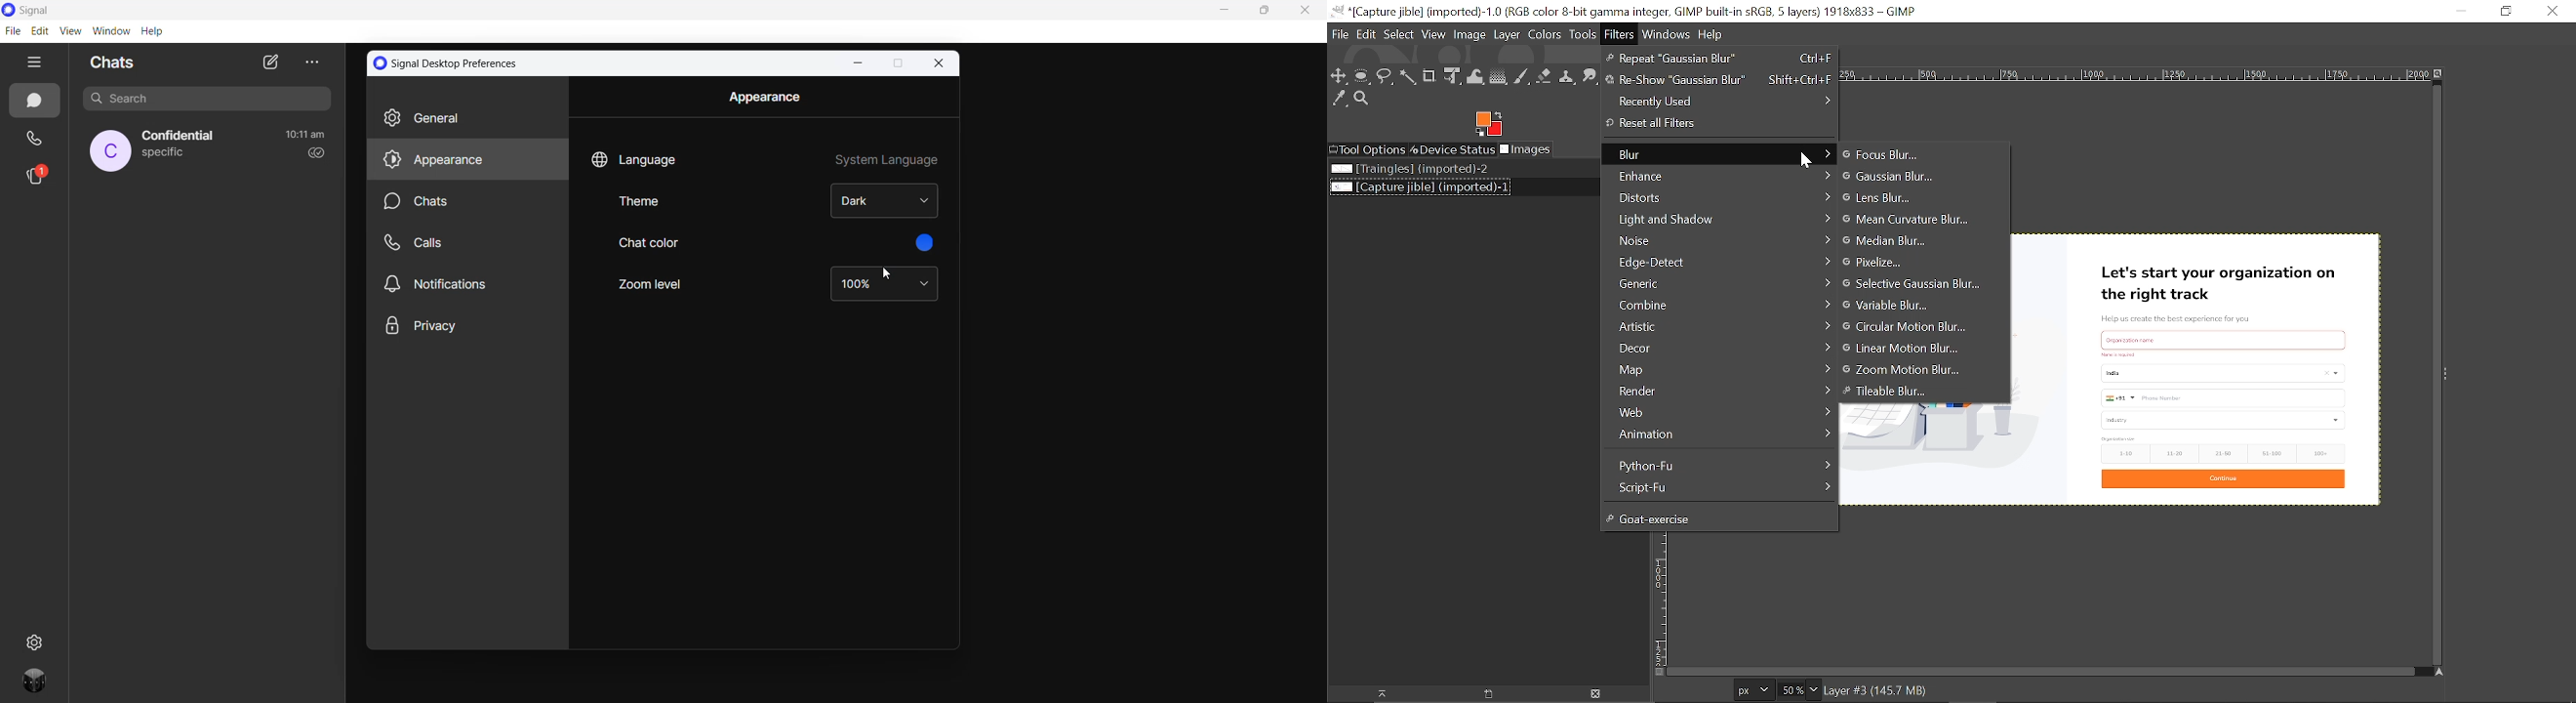  What do you see at coordinates (1527, 149) in the screenshot?
I see `Images` at bounding box center [1527, 149].